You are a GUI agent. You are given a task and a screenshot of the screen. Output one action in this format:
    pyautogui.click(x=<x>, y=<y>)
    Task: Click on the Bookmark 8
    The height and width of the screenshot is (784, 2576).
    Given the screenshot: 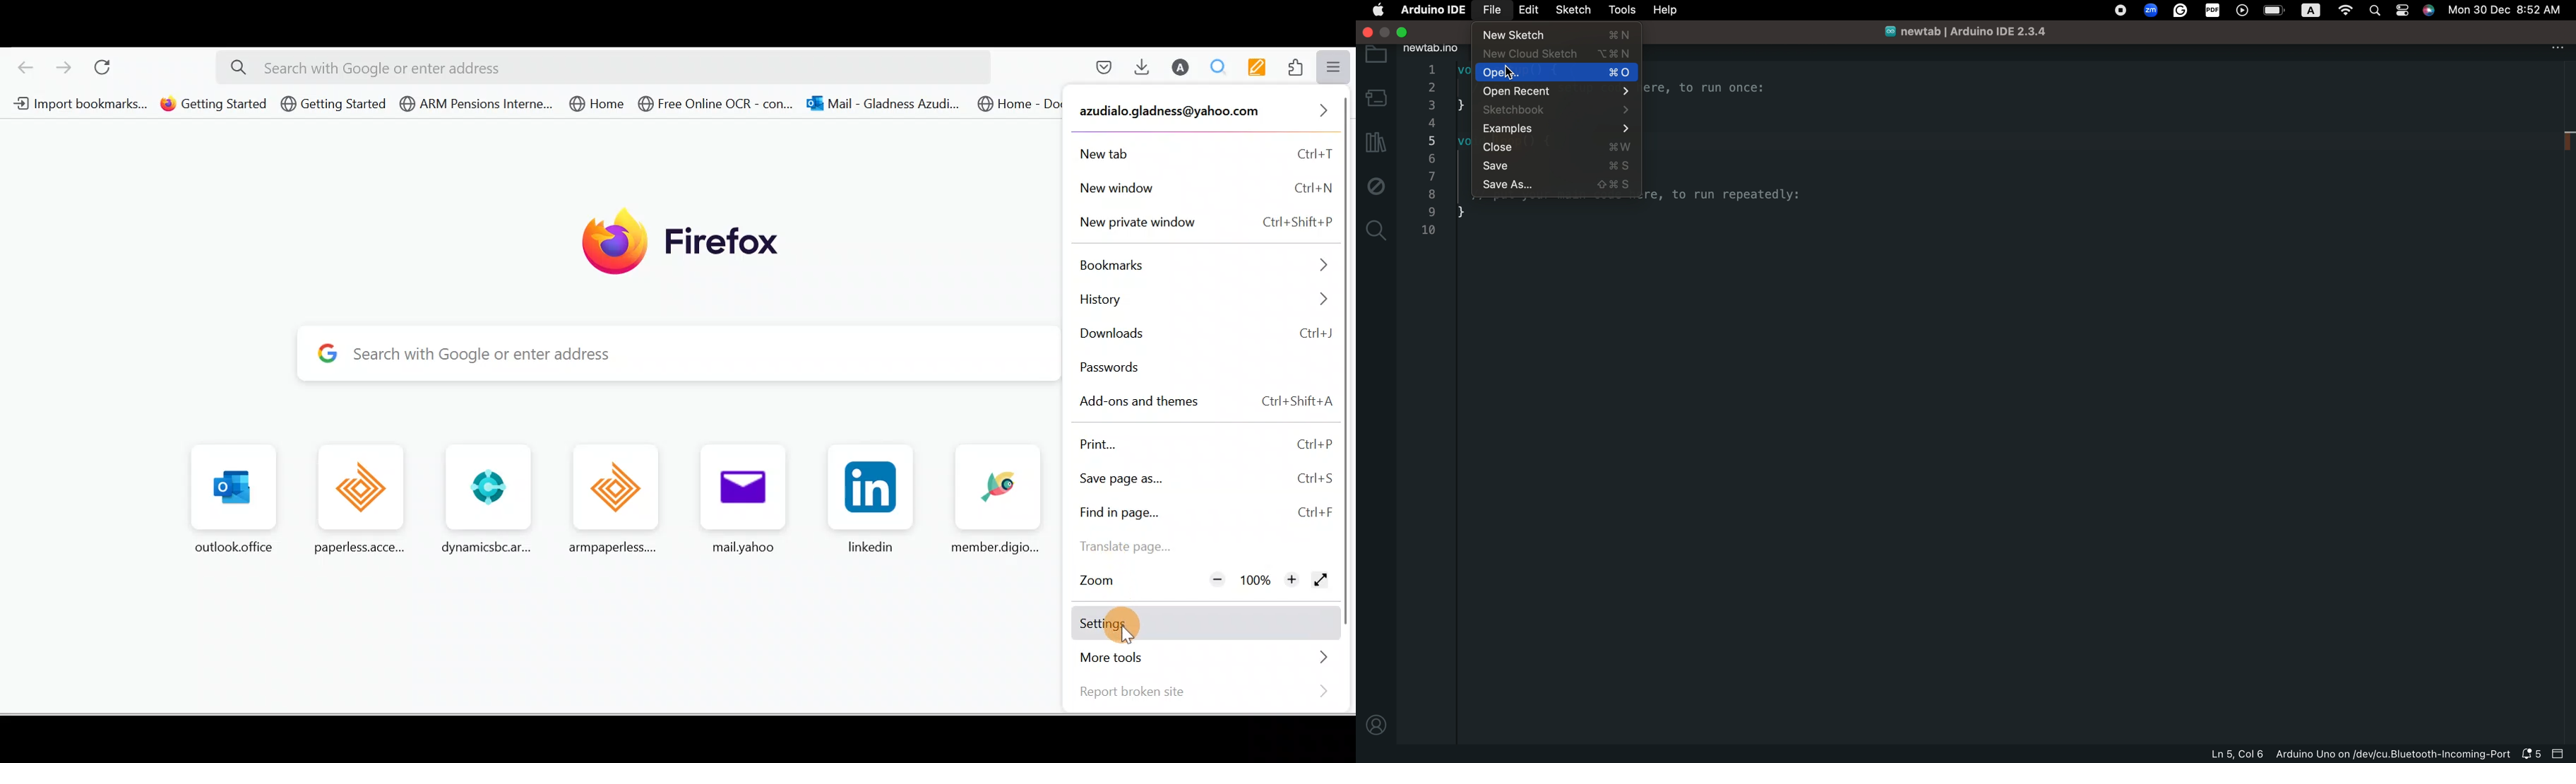 What is the action you would take?
    pyautogui.click(x=1018, y=107)
    